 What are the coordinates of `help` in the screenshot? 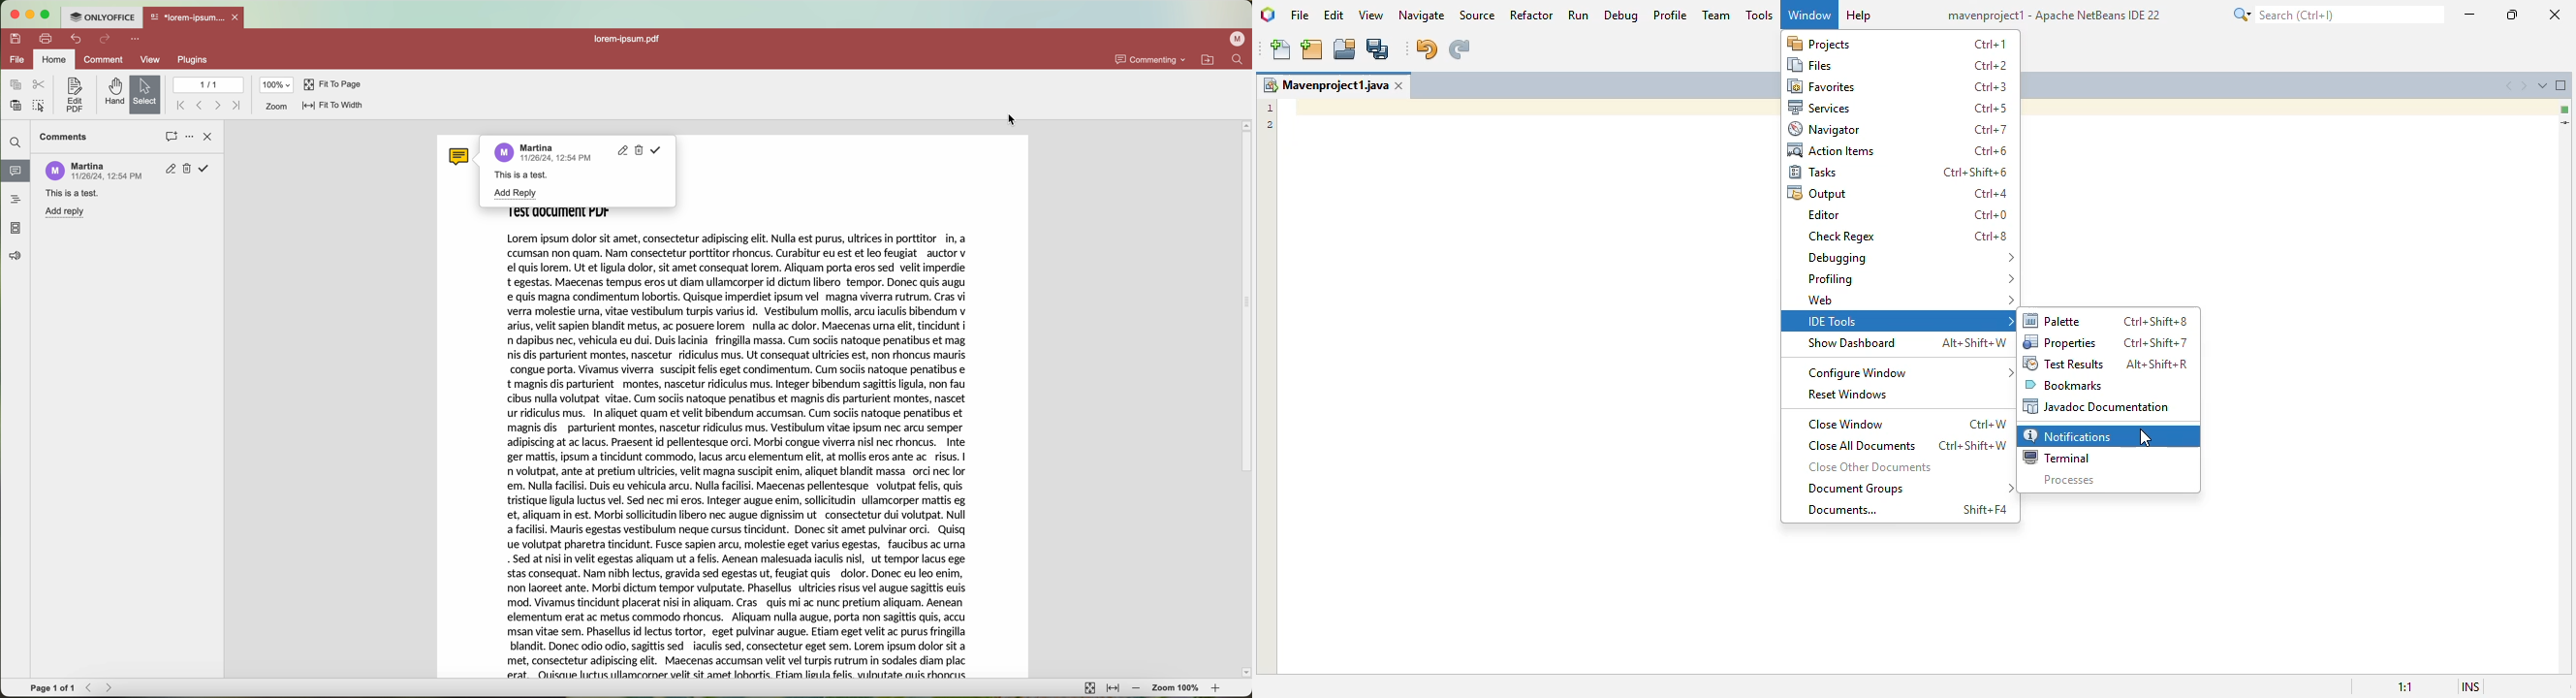 It's located at (1859, 16).